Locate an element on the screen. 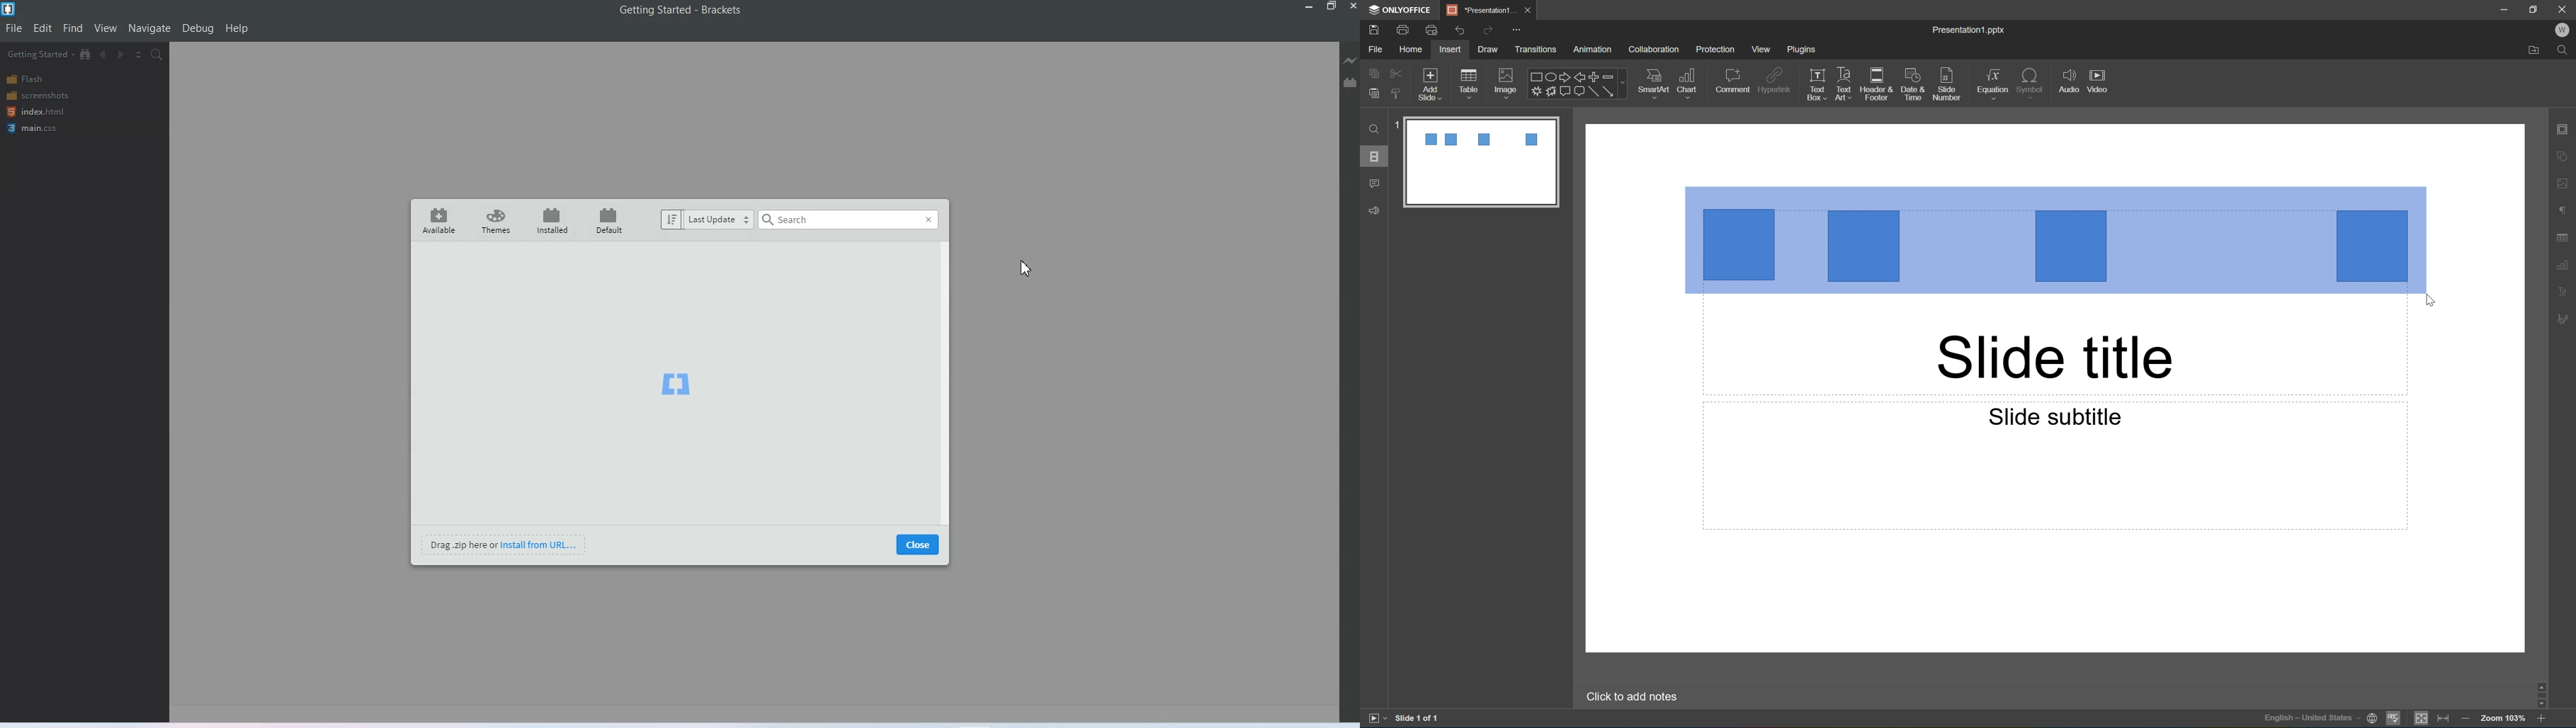 The height and width of the screenshot is (728, 2576). smart art is located at coordinates (1650, 82).